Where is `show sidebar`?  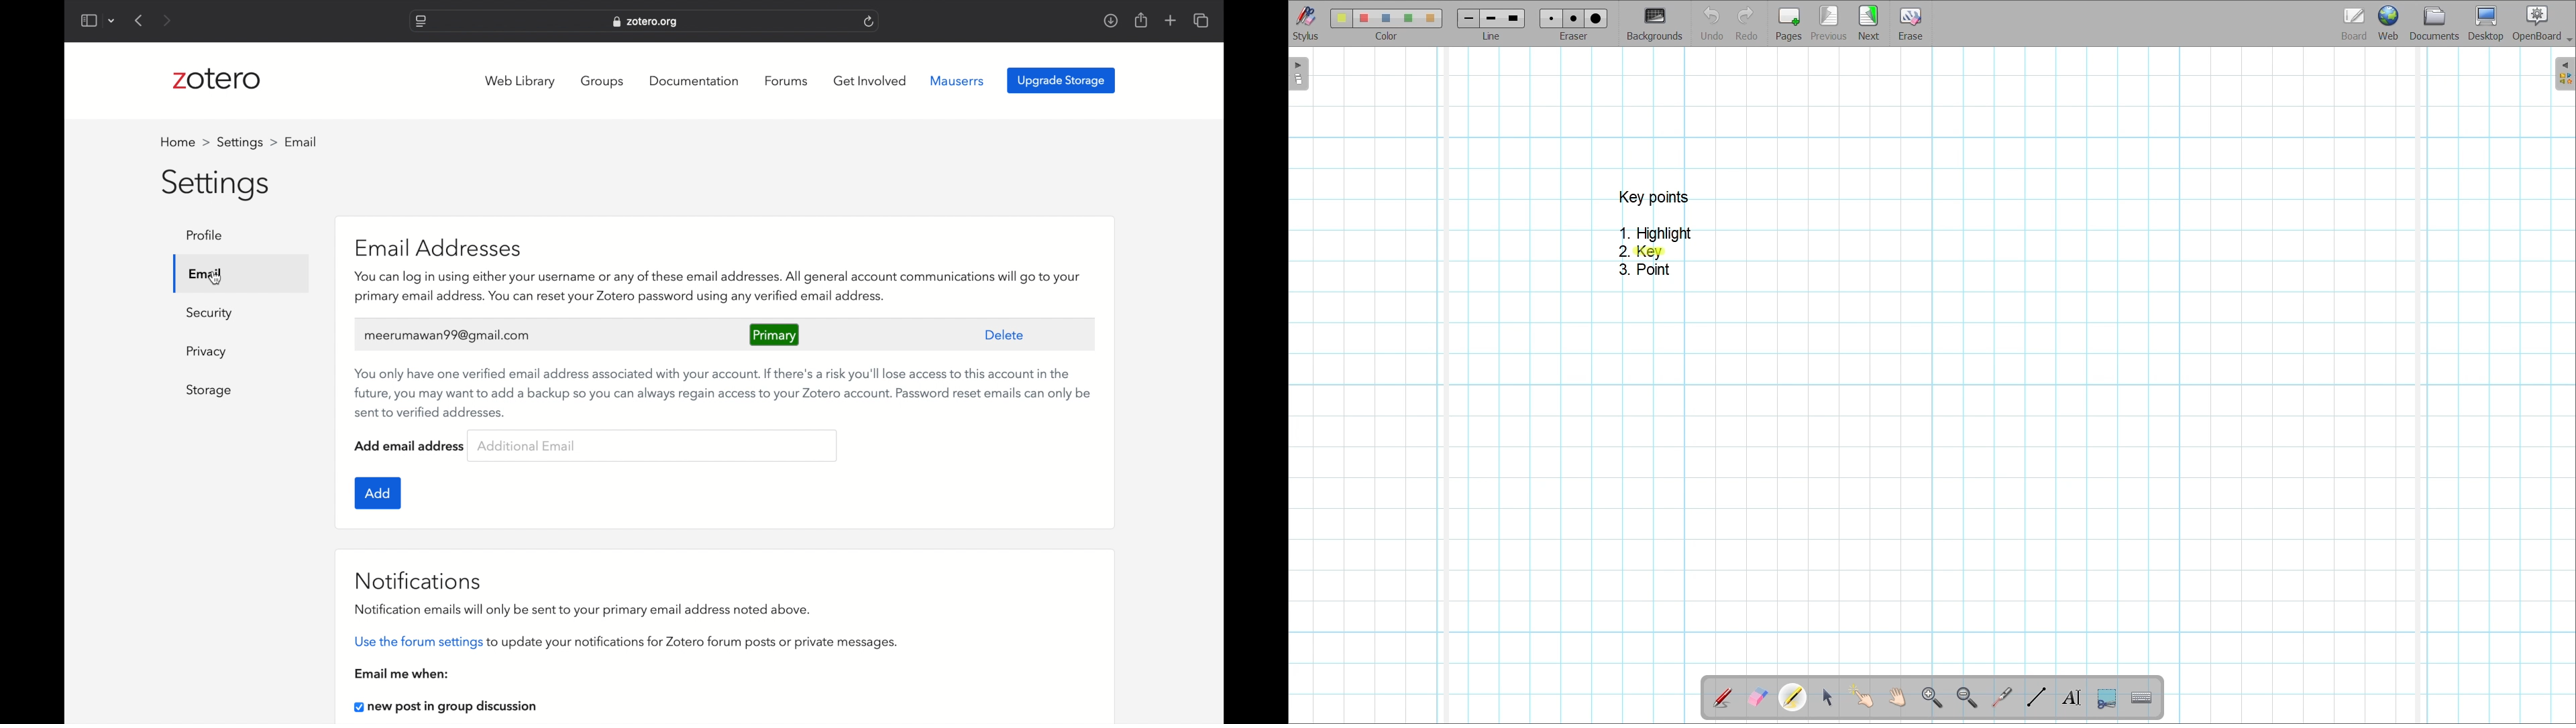 show sidebar is located at coordinates (88, 20).